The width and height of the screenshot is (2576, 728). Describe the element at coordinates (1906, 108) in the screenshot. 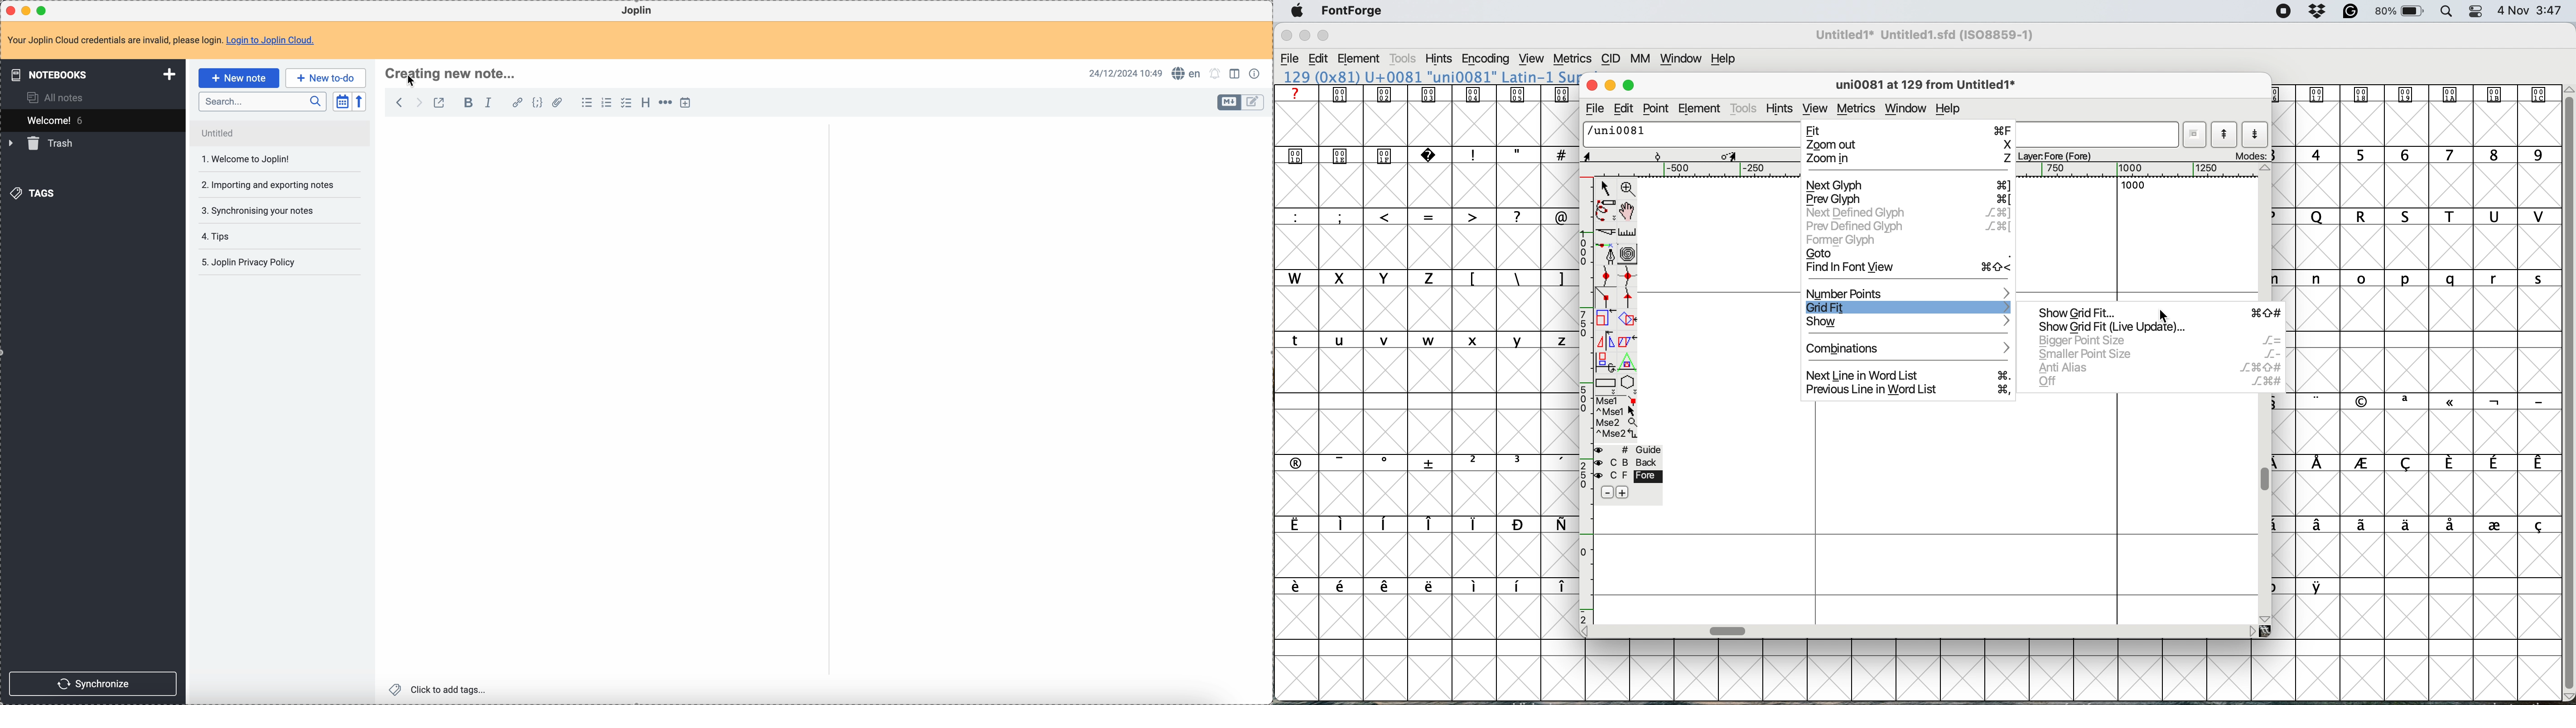

I see `window` at that location.